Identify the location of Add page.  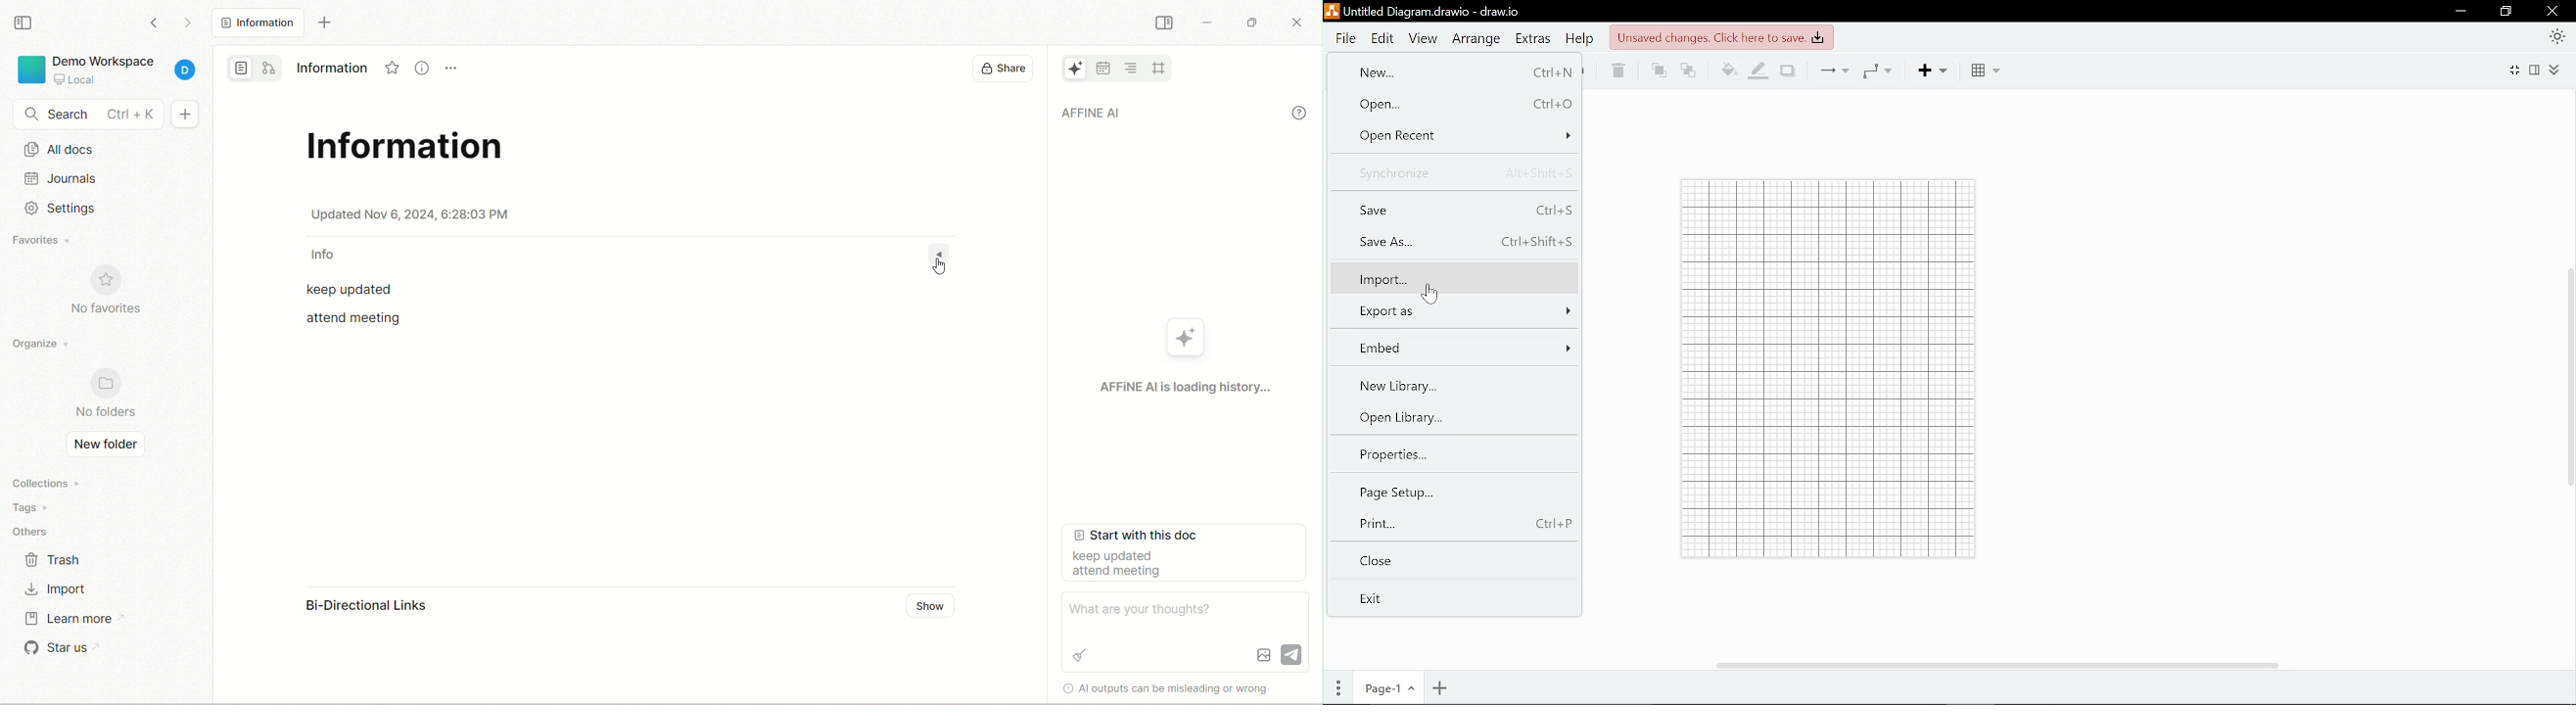
(1442, 687).